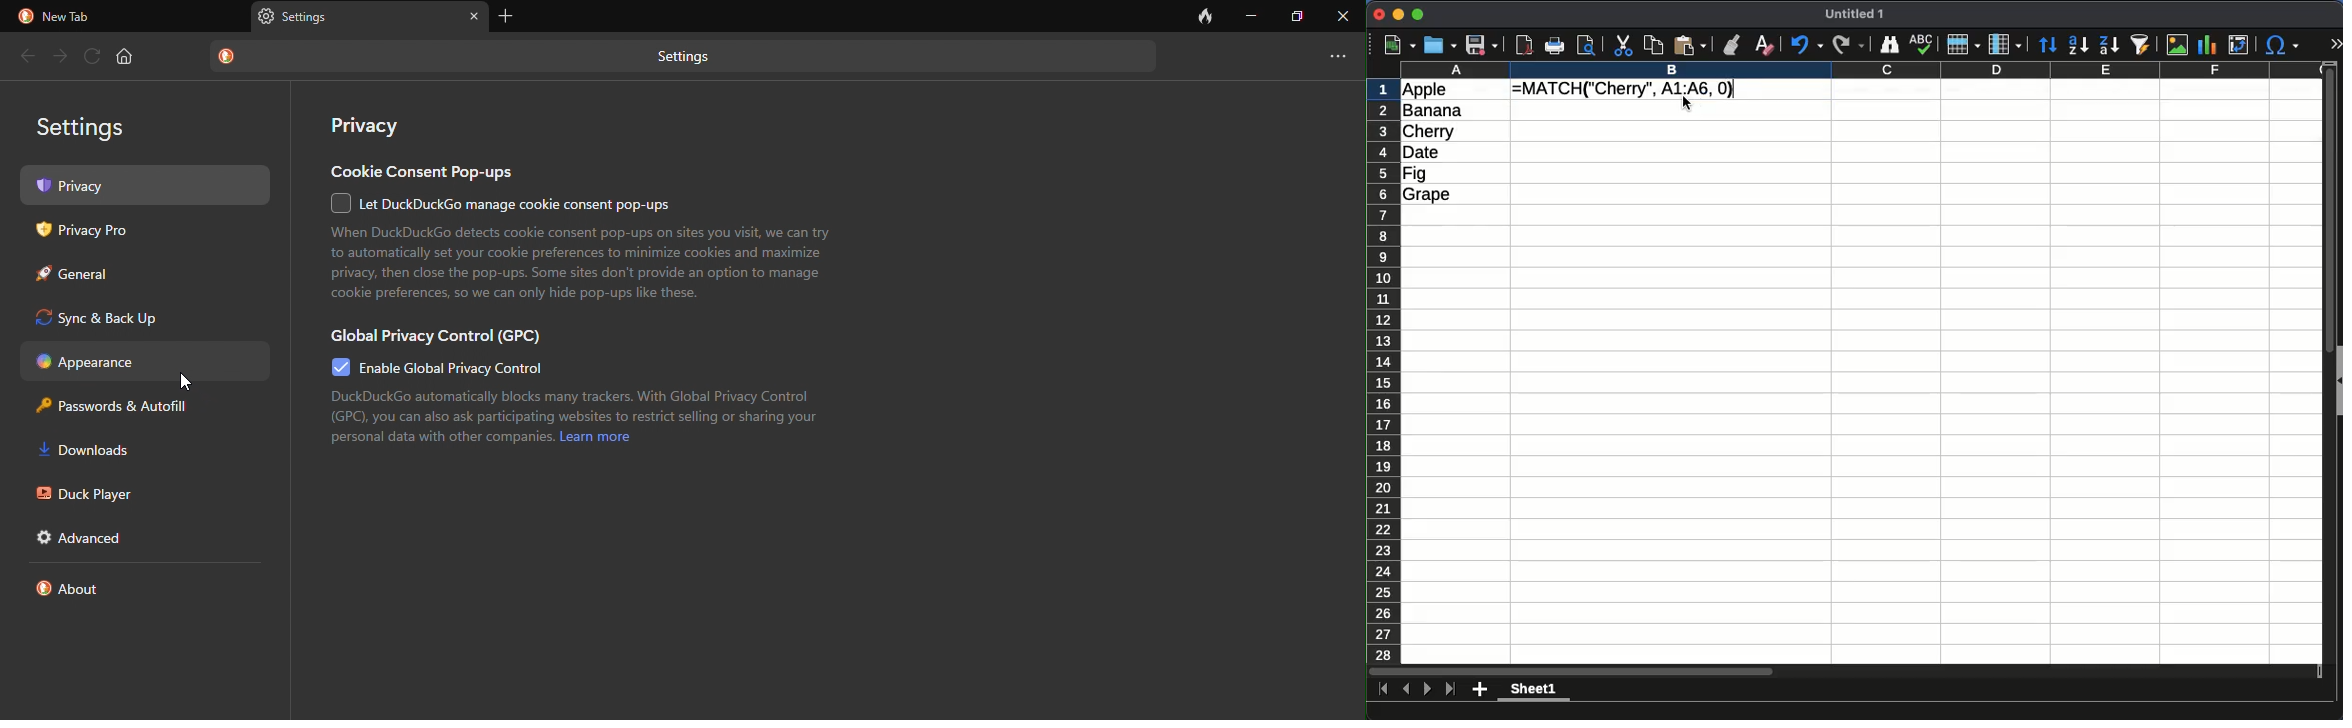  Describe the element at coordinates (1429, 132) in the screenshot. I see `cherry` at that location.